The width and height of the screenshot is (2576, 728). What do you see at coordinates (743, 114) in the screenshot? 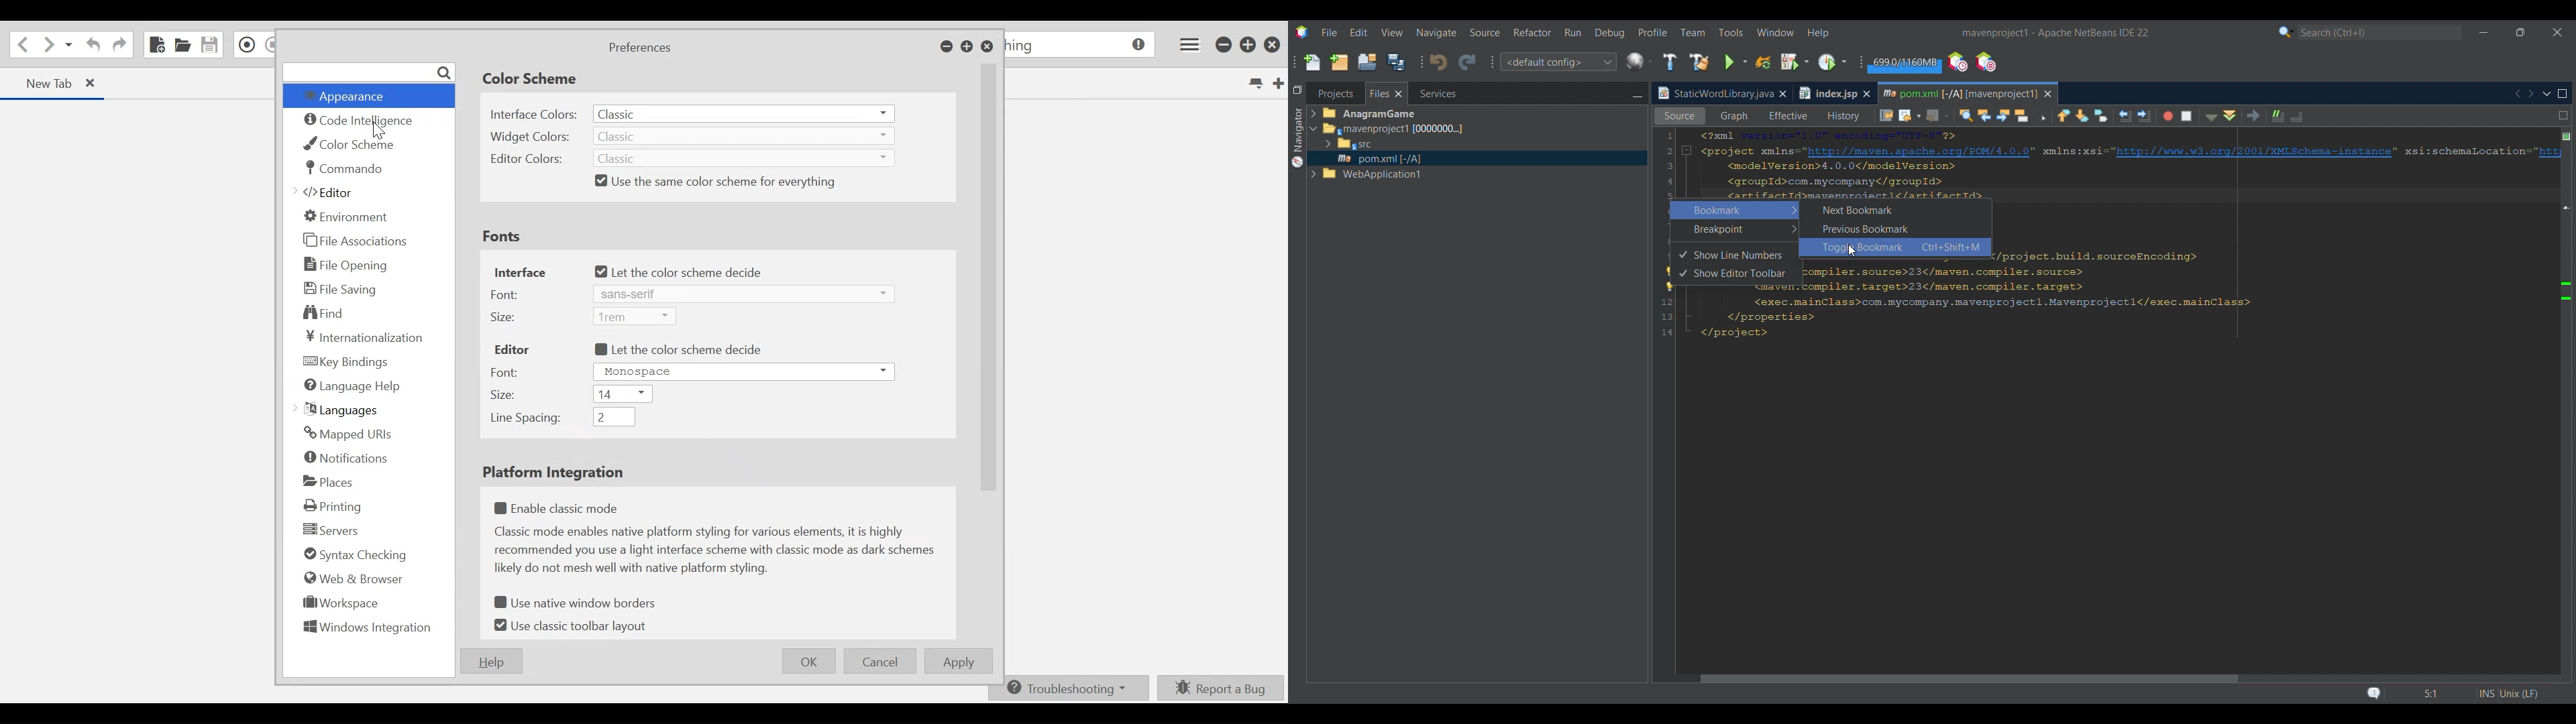
I see `classic` at bounding box center [743, 114].